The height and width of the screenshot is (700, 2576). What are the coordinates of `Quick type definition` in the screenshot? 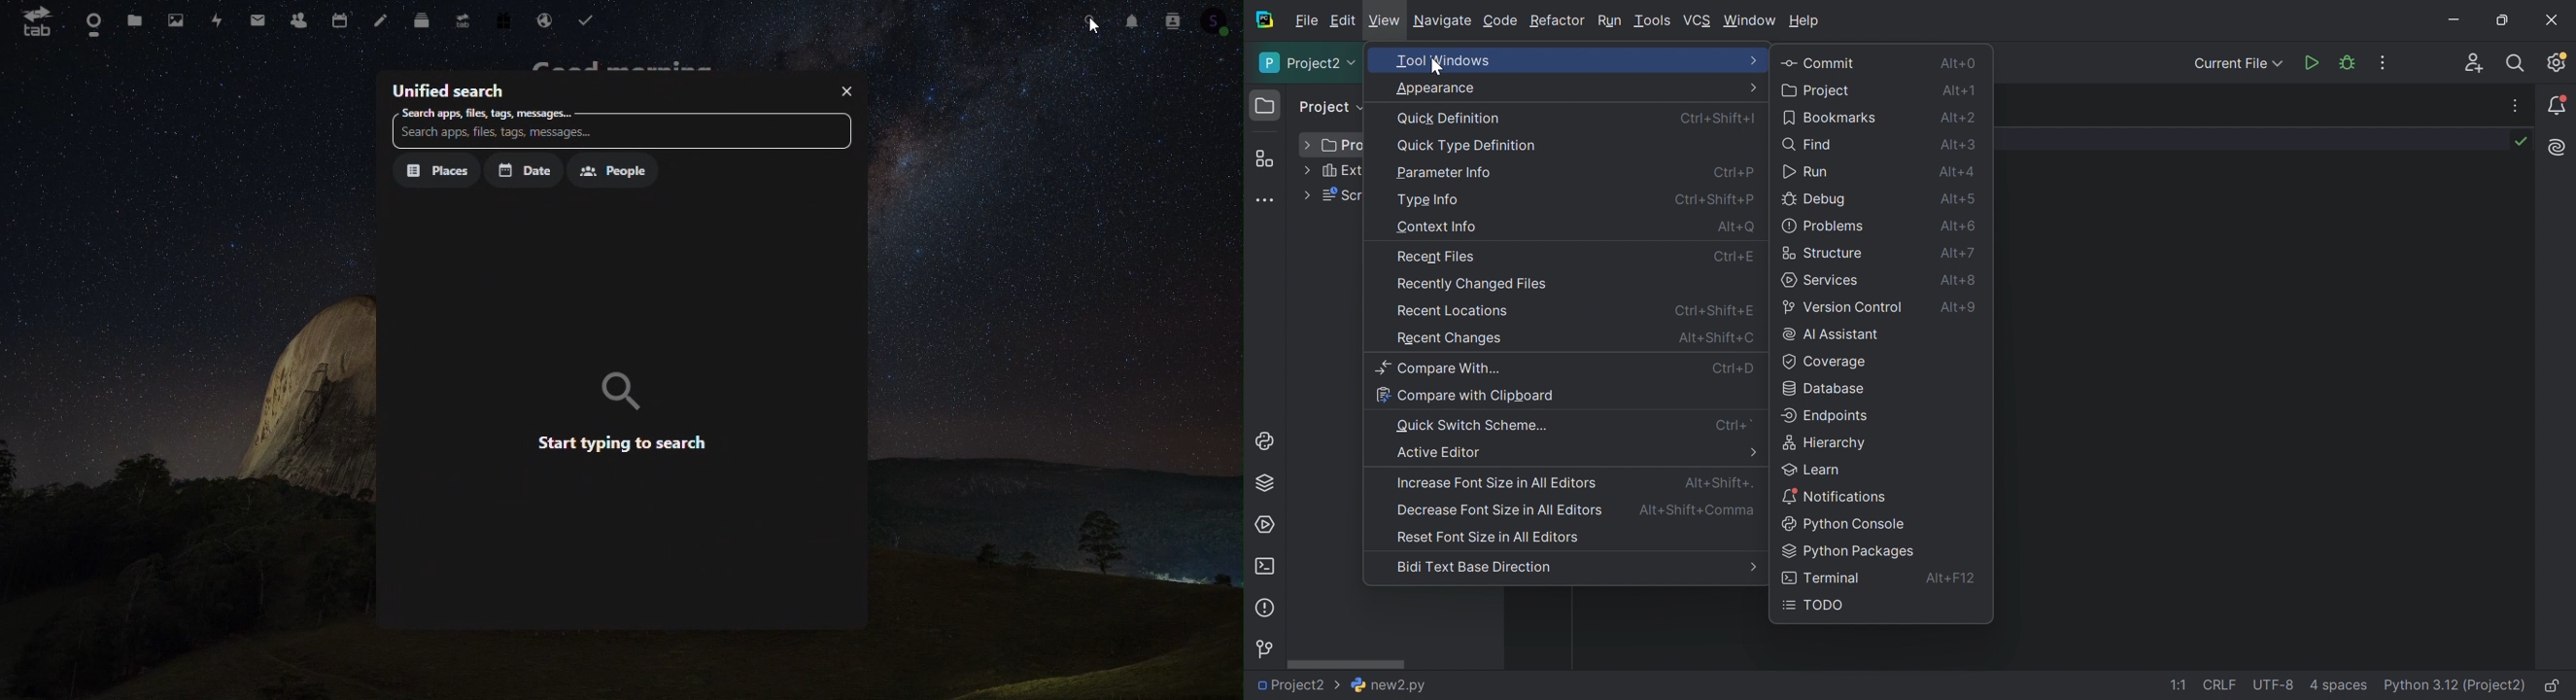 It's located at (1465, 145).